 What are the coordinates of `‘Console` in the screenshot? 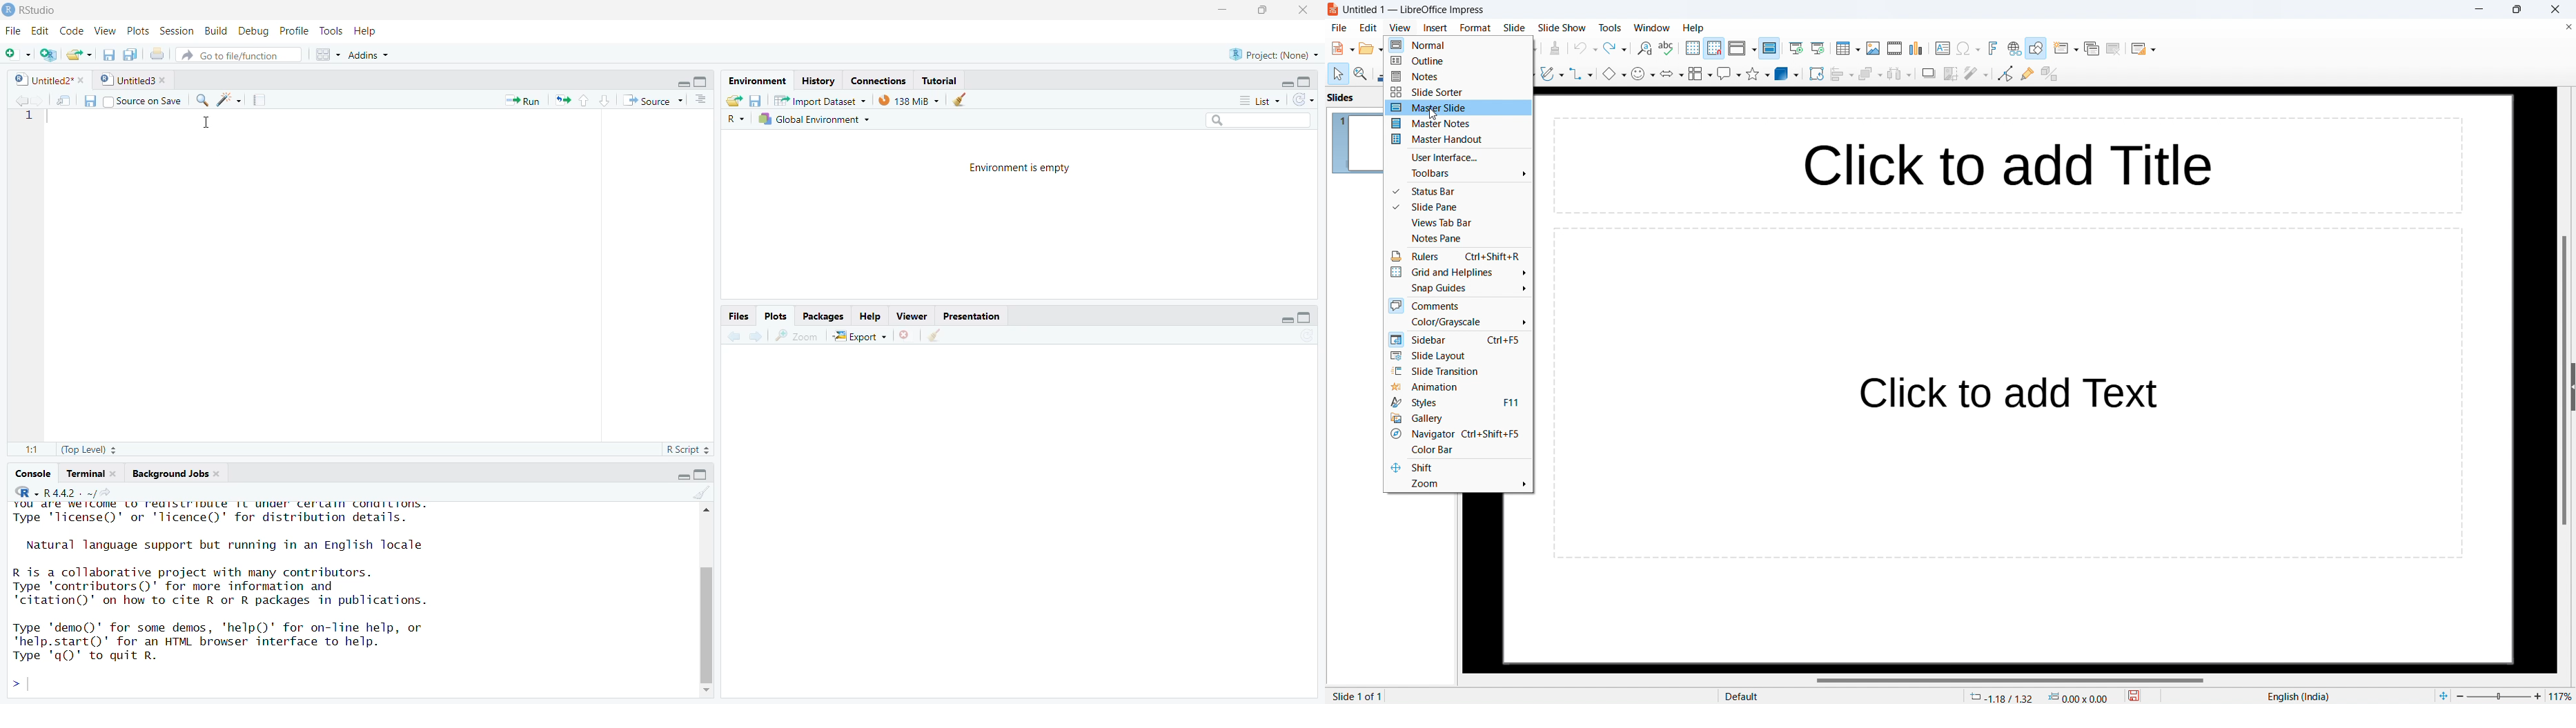 It's located at (28, 475).